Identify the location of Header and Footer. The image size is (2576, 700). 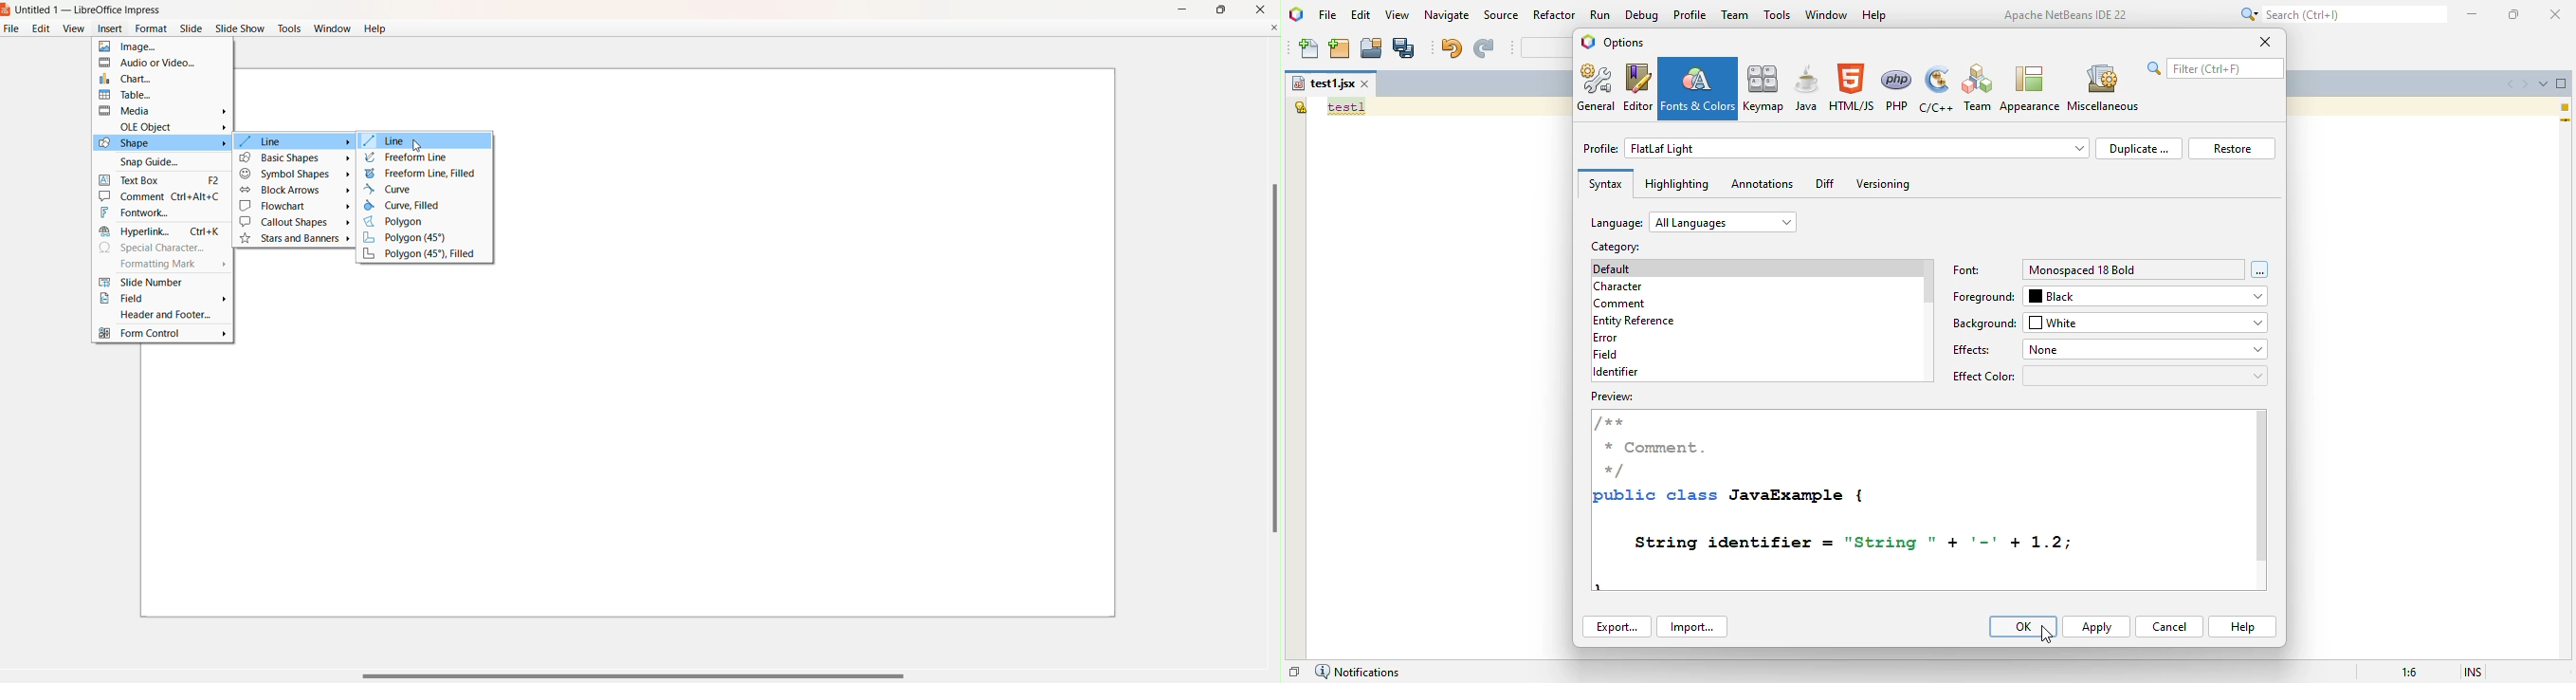
(159, 314).